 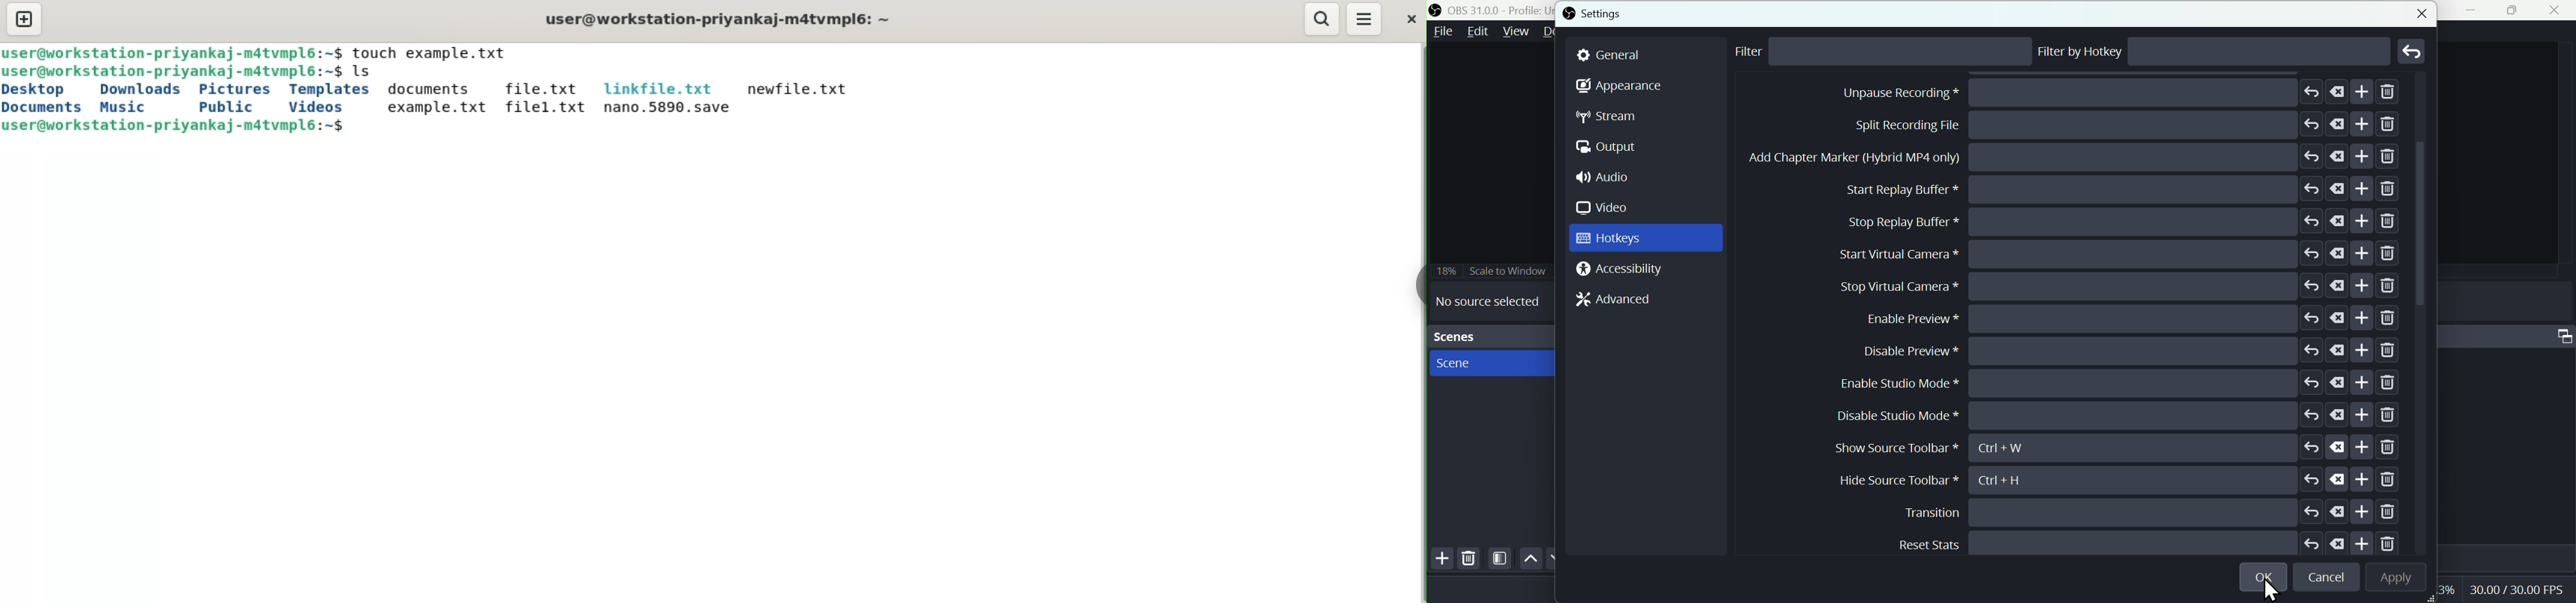 I want to click on Edit, so click(x=1477, y=34).